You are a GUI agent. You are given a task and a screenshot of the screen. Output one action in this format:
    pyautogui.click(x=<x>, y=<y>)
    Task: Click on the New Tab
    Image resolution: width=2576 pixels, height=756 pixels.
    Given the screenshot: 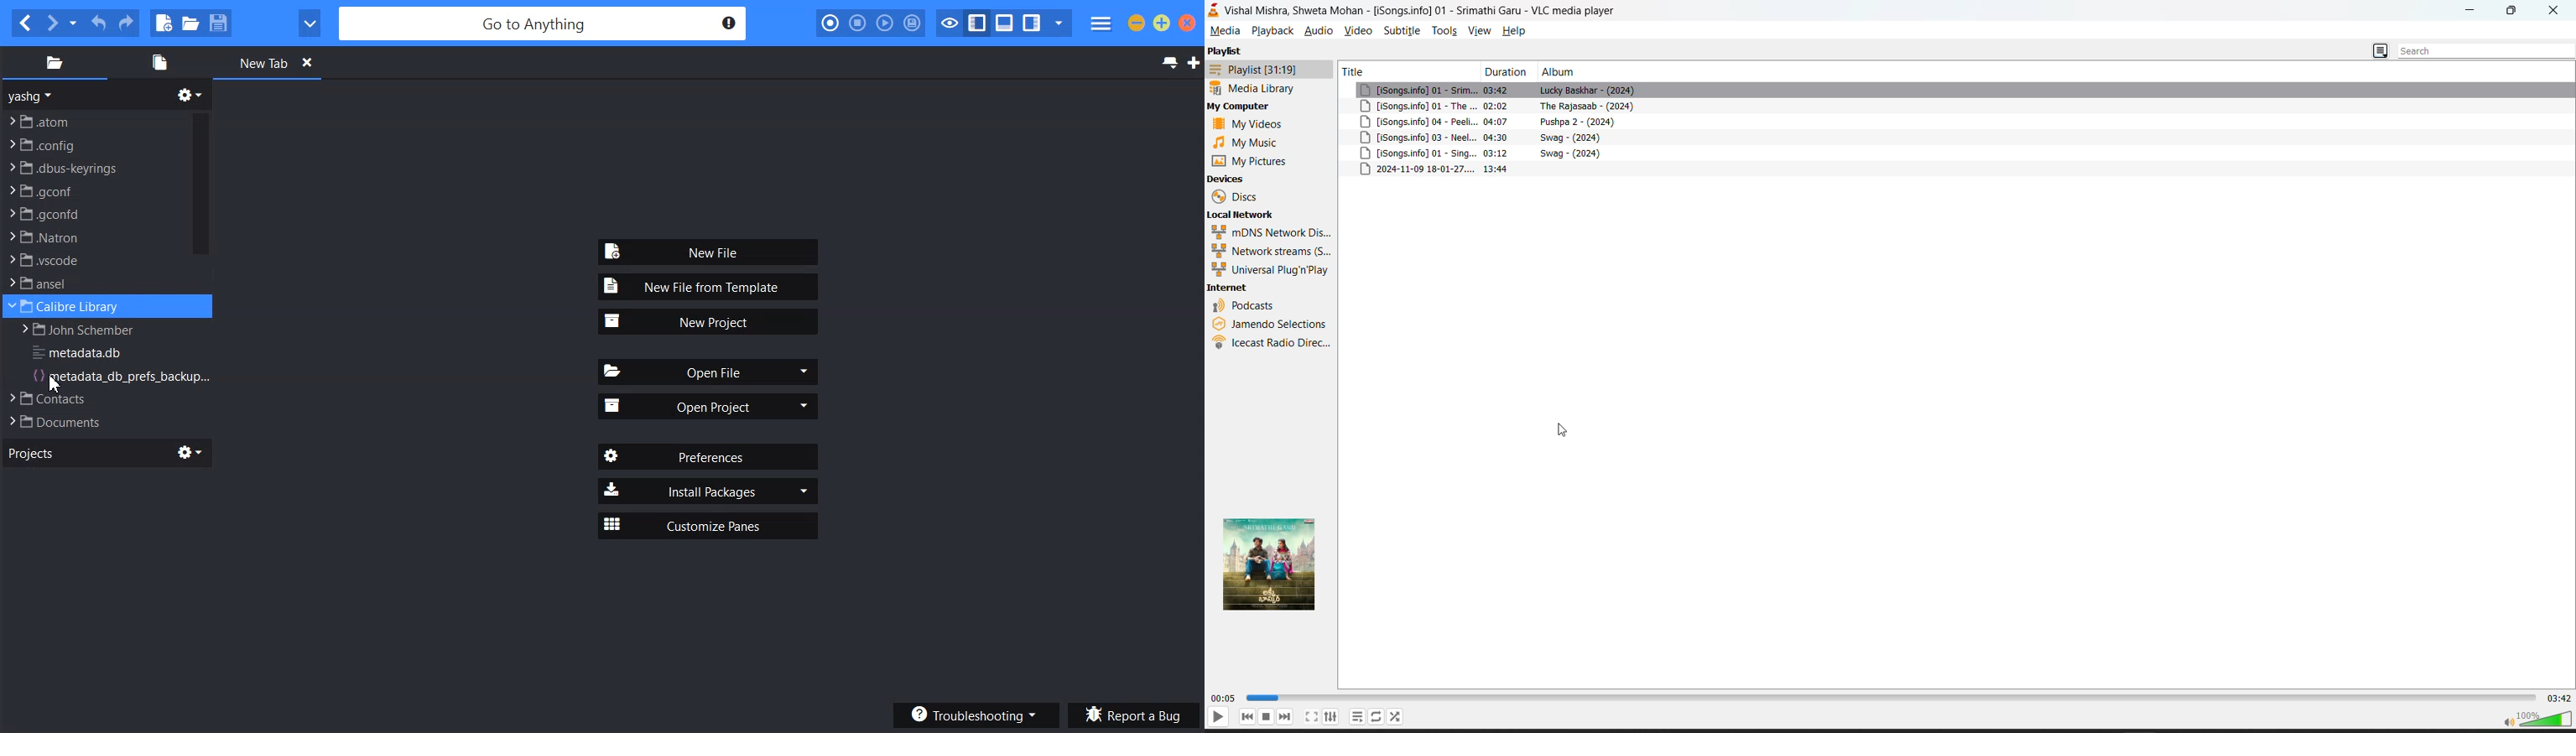 What is the action you would take?
    pyautogui.click(x=251, y=62)
    